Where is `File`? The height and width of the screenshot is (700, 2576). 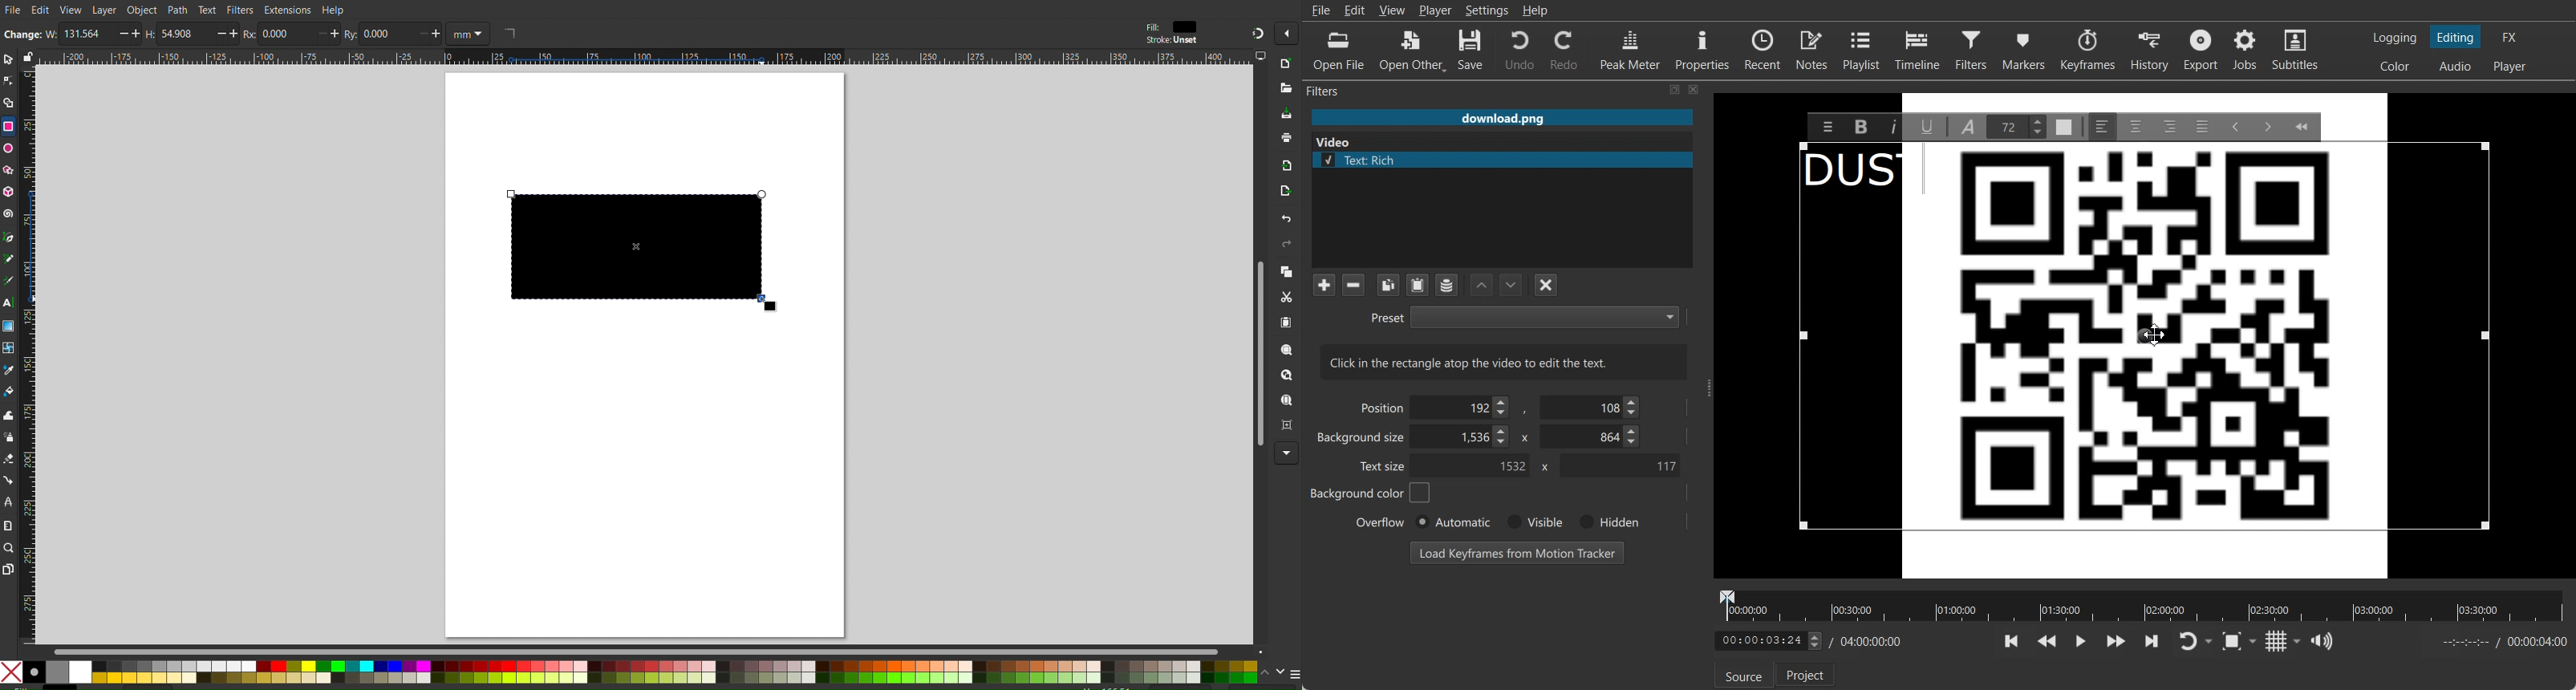
File is located at coordinates (12, 8).